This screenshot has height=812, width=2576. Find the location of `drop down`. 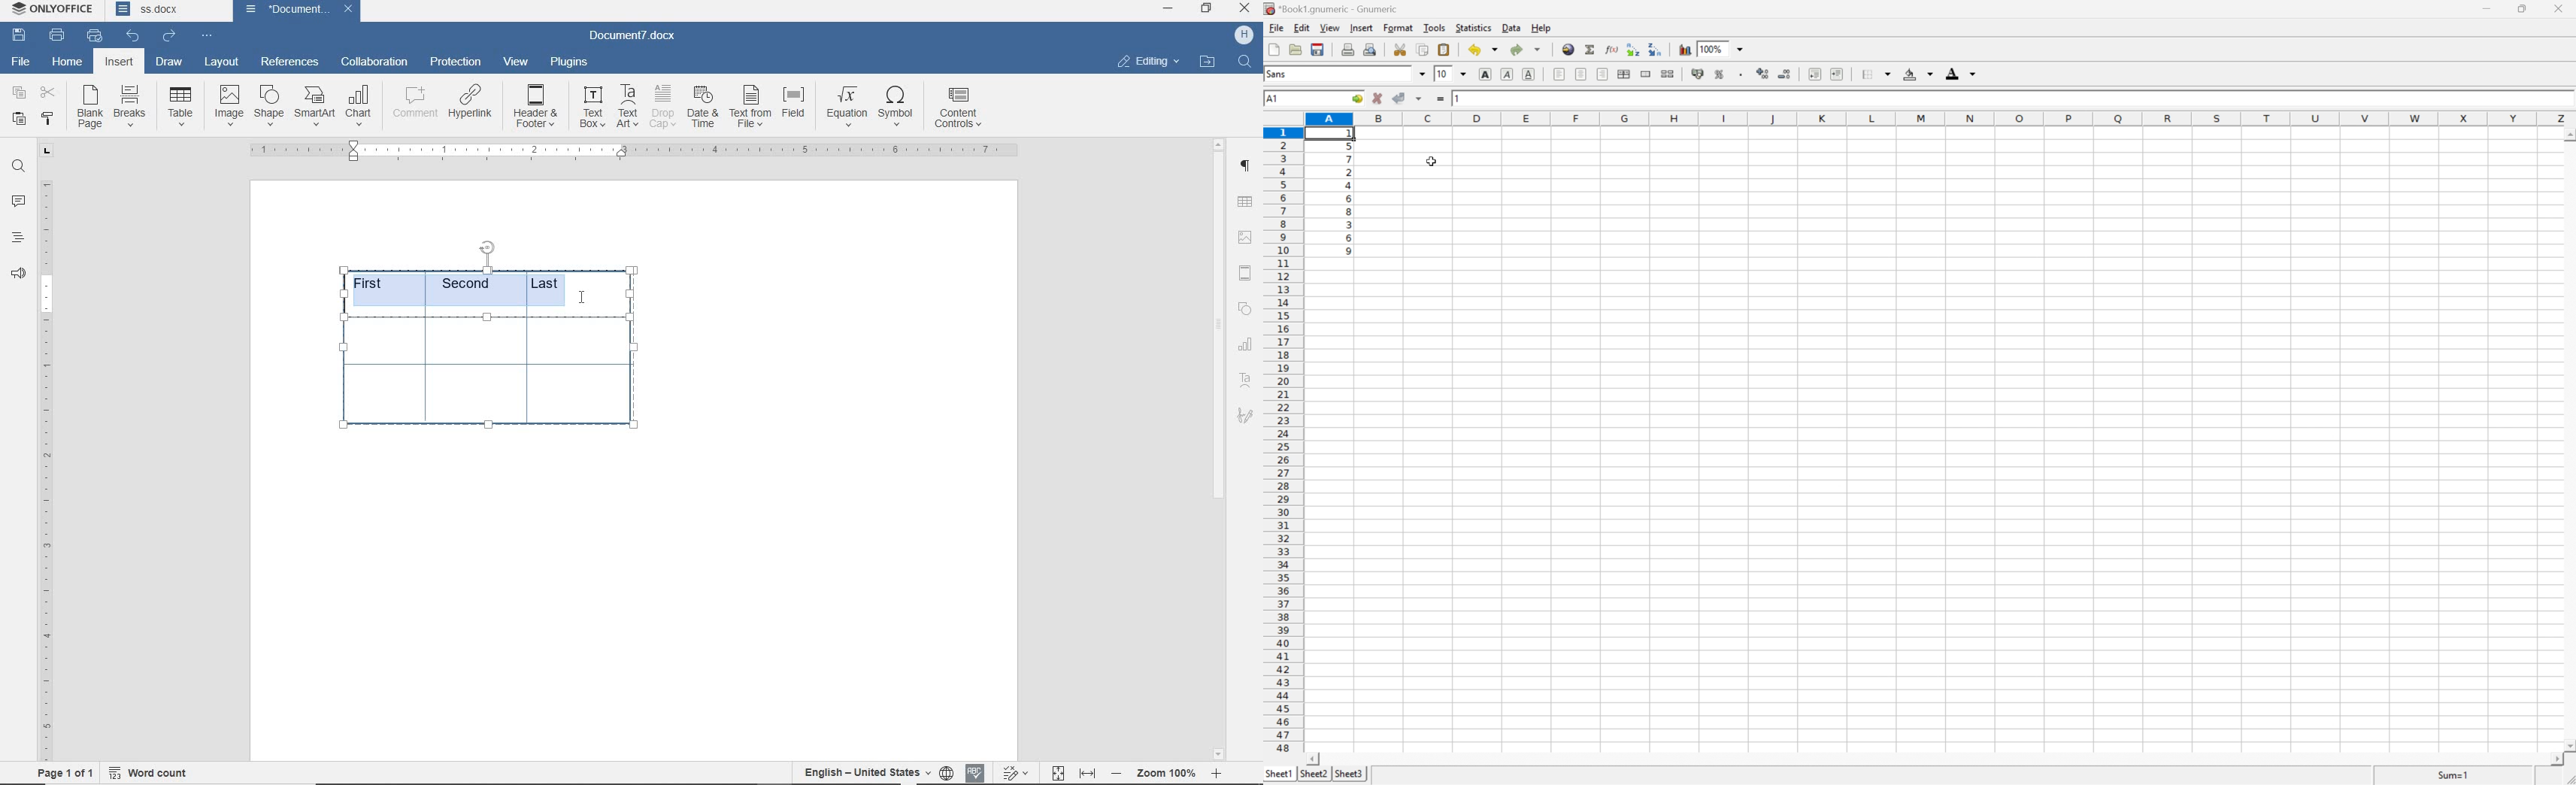

drop down is located at coordinates (1464, 73).